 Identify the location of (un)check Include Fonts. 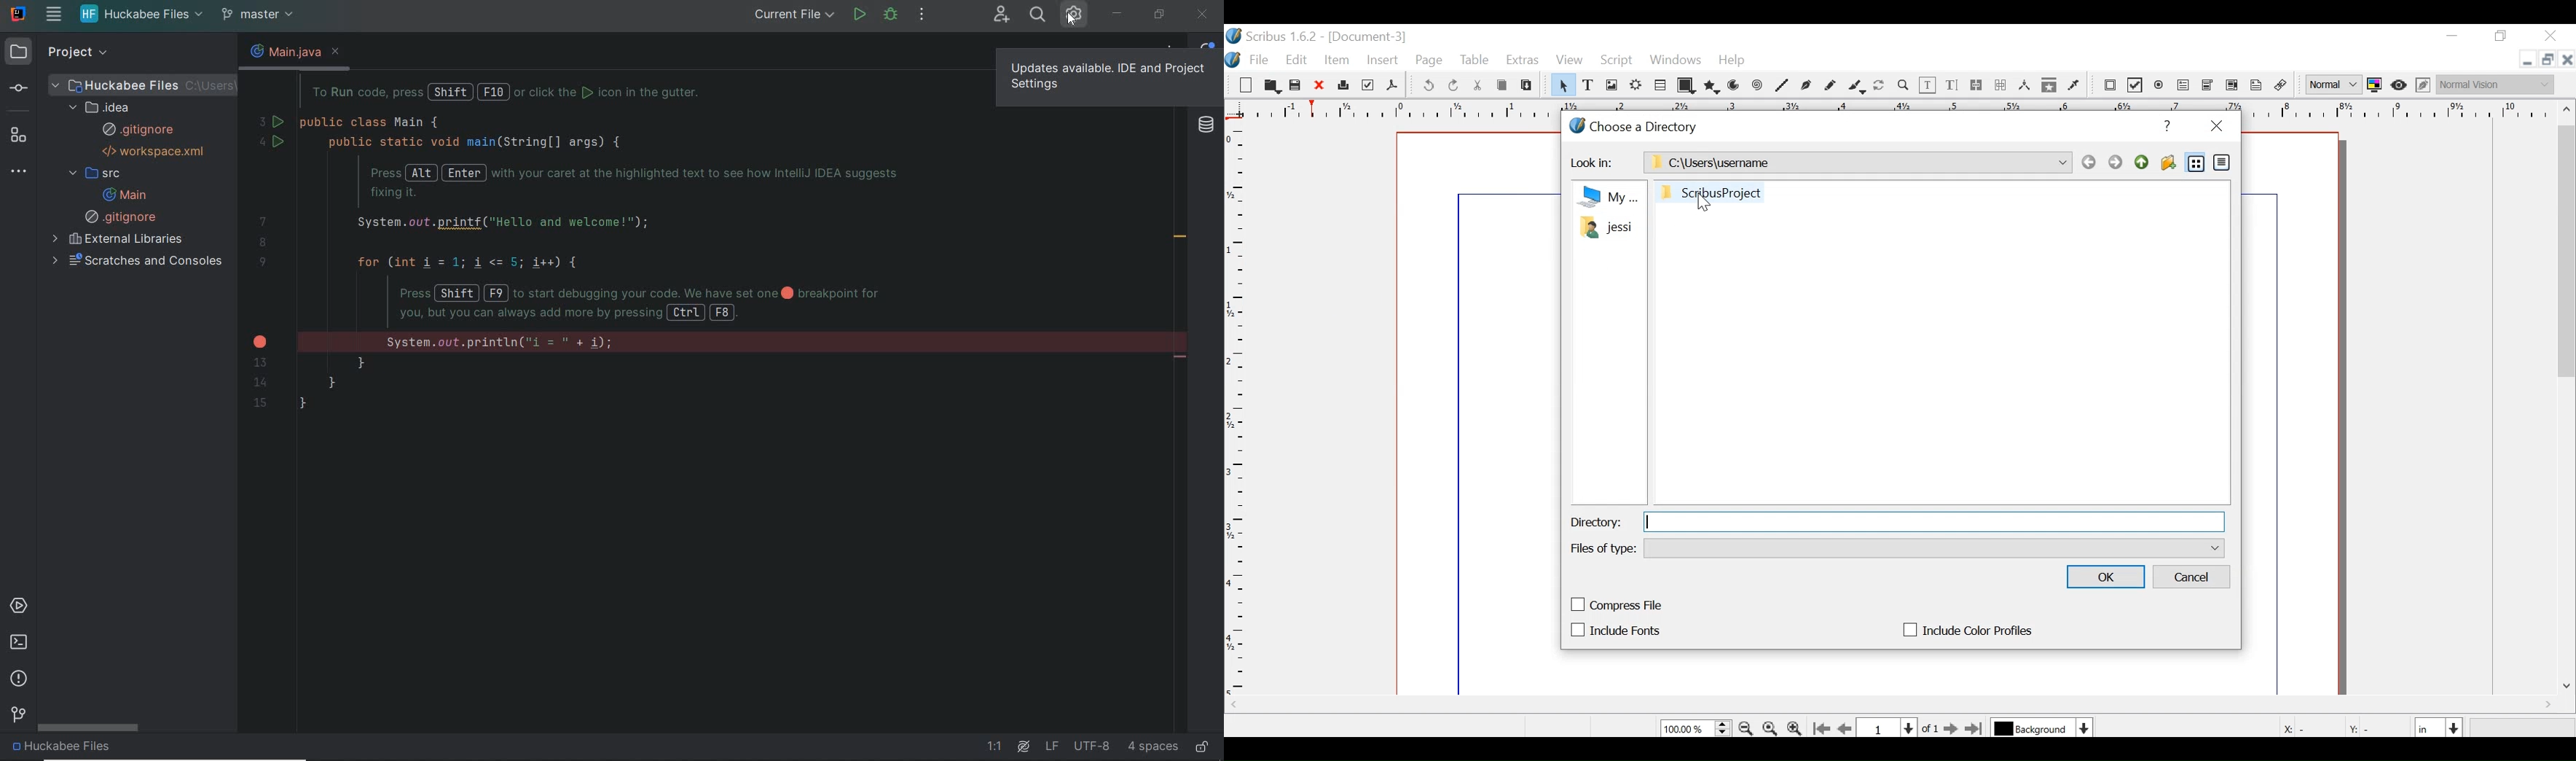
(1618, 629).